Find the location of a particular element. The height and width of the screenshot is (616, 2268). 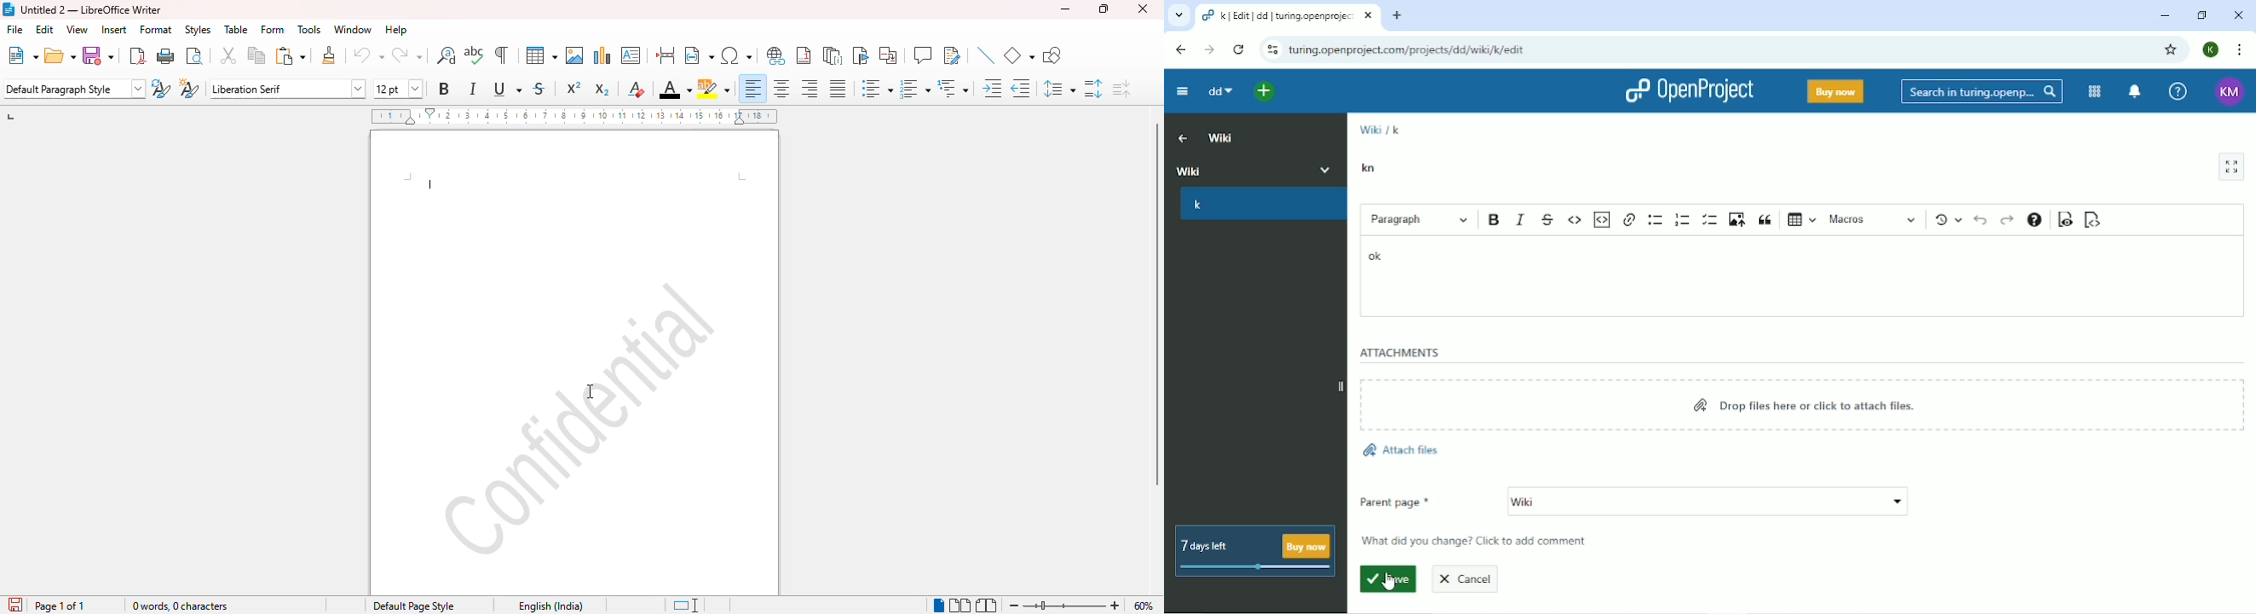

book view is located at coordinates (987, 605).